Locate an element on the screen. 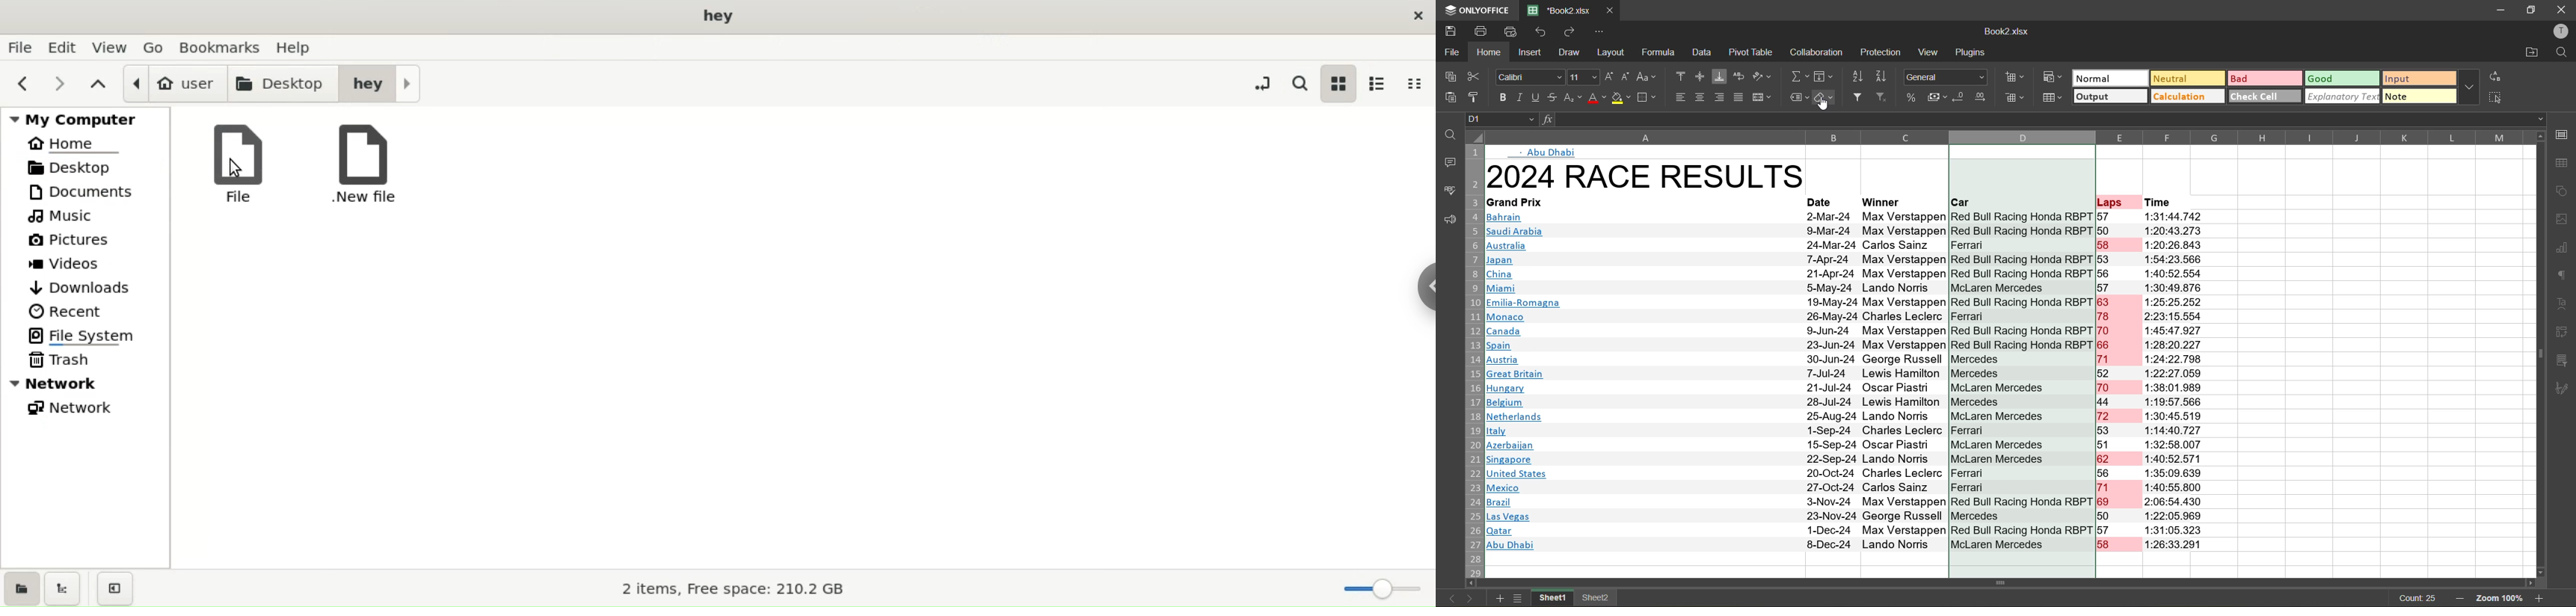 This screenshot has height=616, width=2576. move up is located at coordinates (2542, 135).